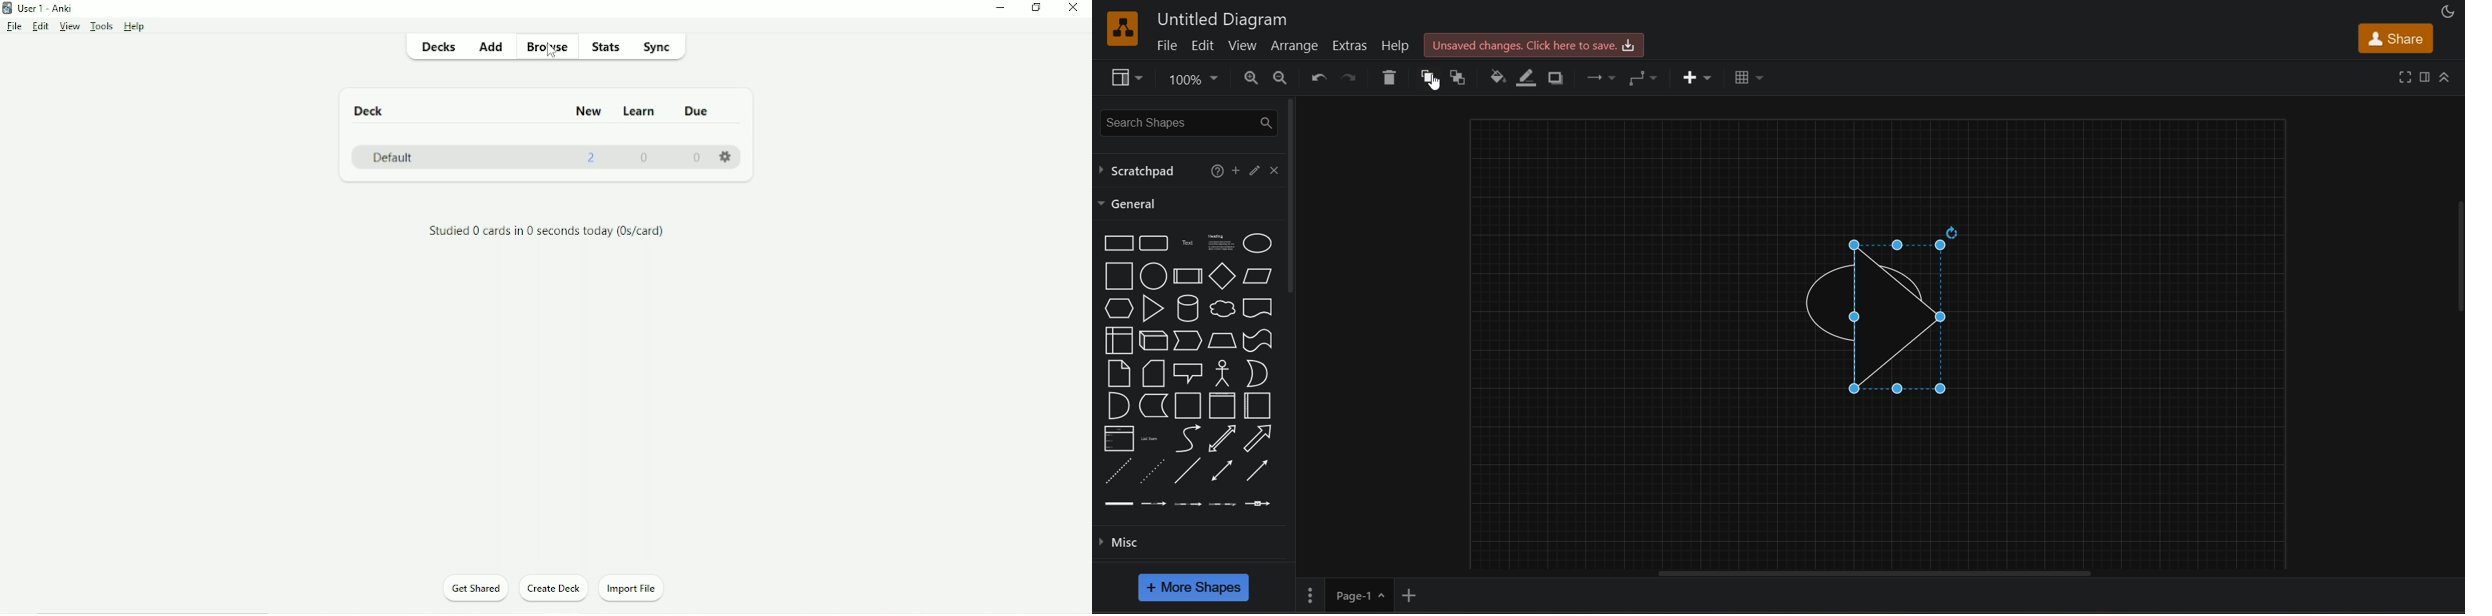 The image size is (2492, 616). Describe the element at coordinates (1221, 240) in the screenshot. I see `text box` at that location.